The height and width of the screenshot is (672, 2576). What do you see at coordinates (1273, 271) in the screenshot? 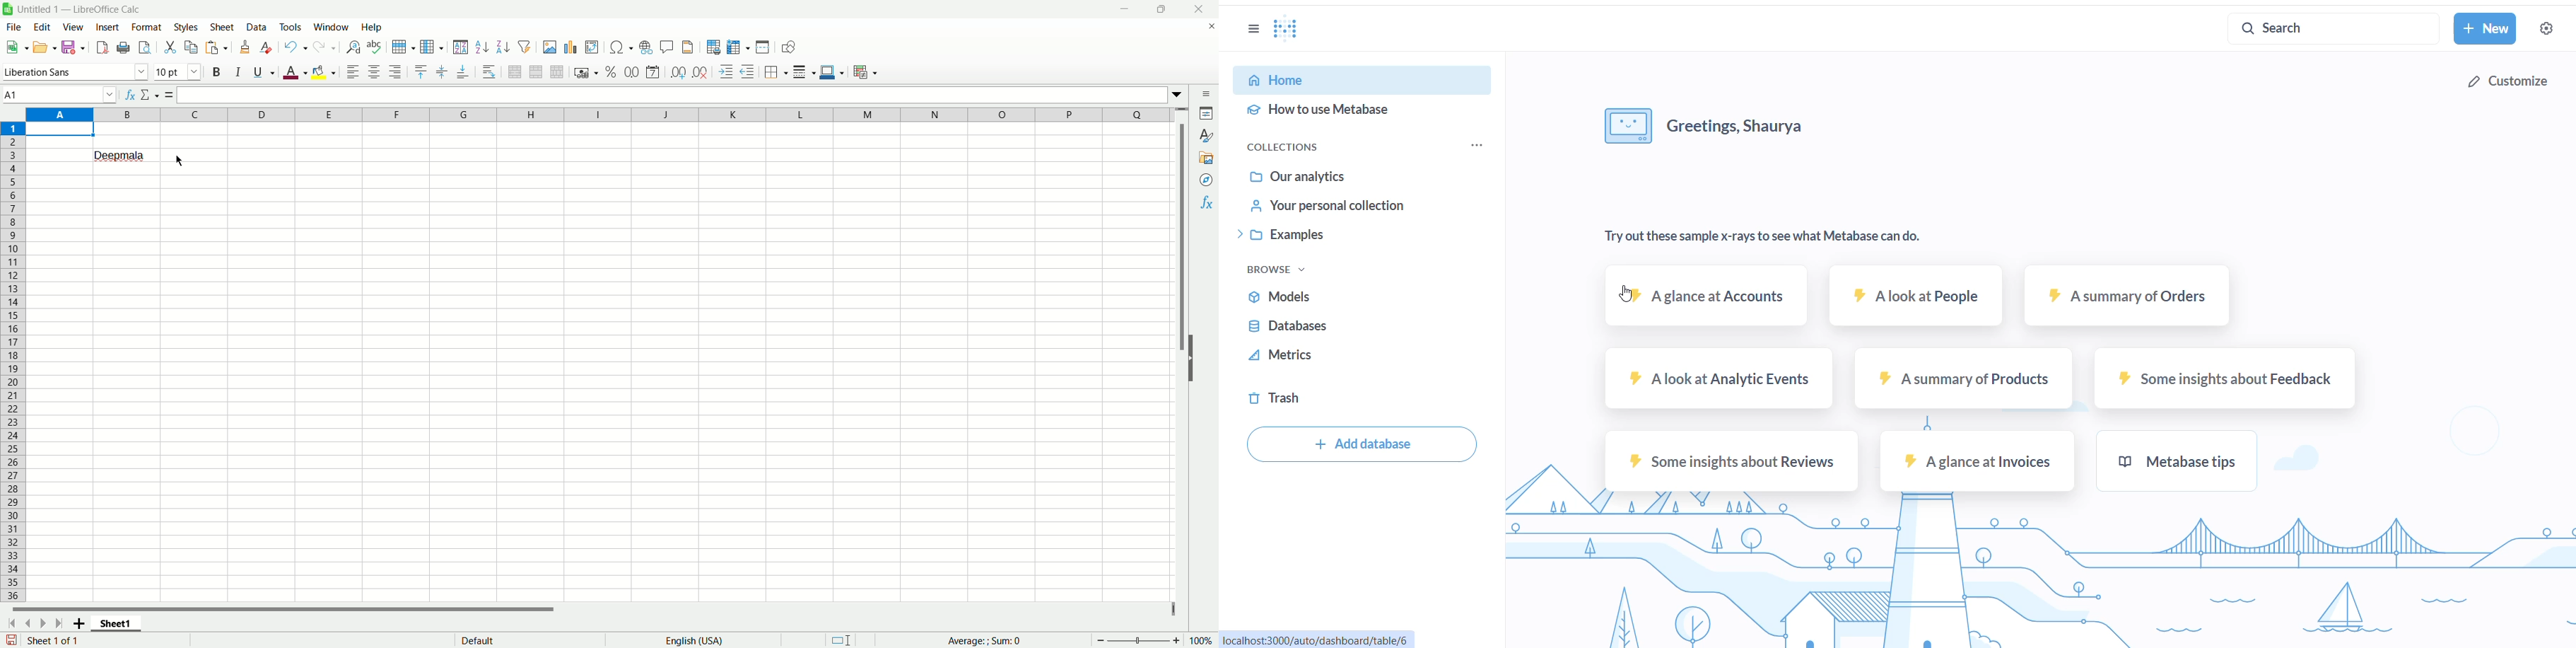
I see `browse` at bounding box center [1273, 271].